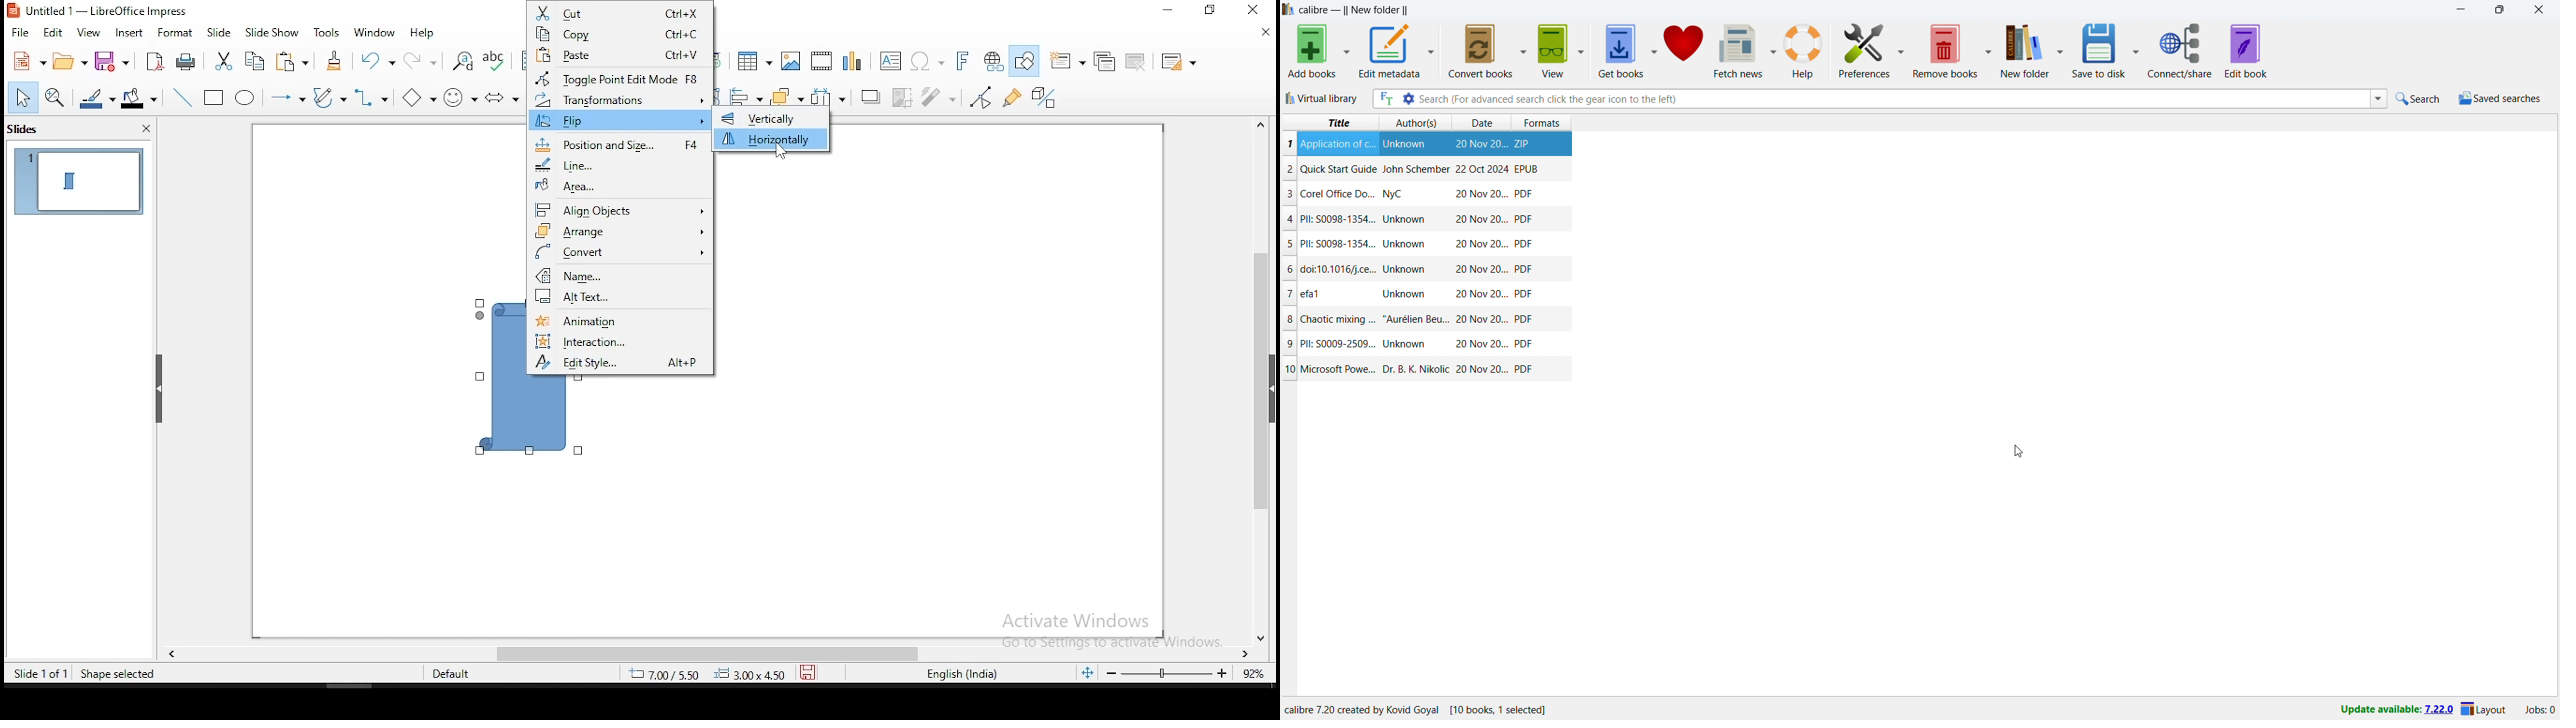  I want to click on Title, so click(1341, 369).